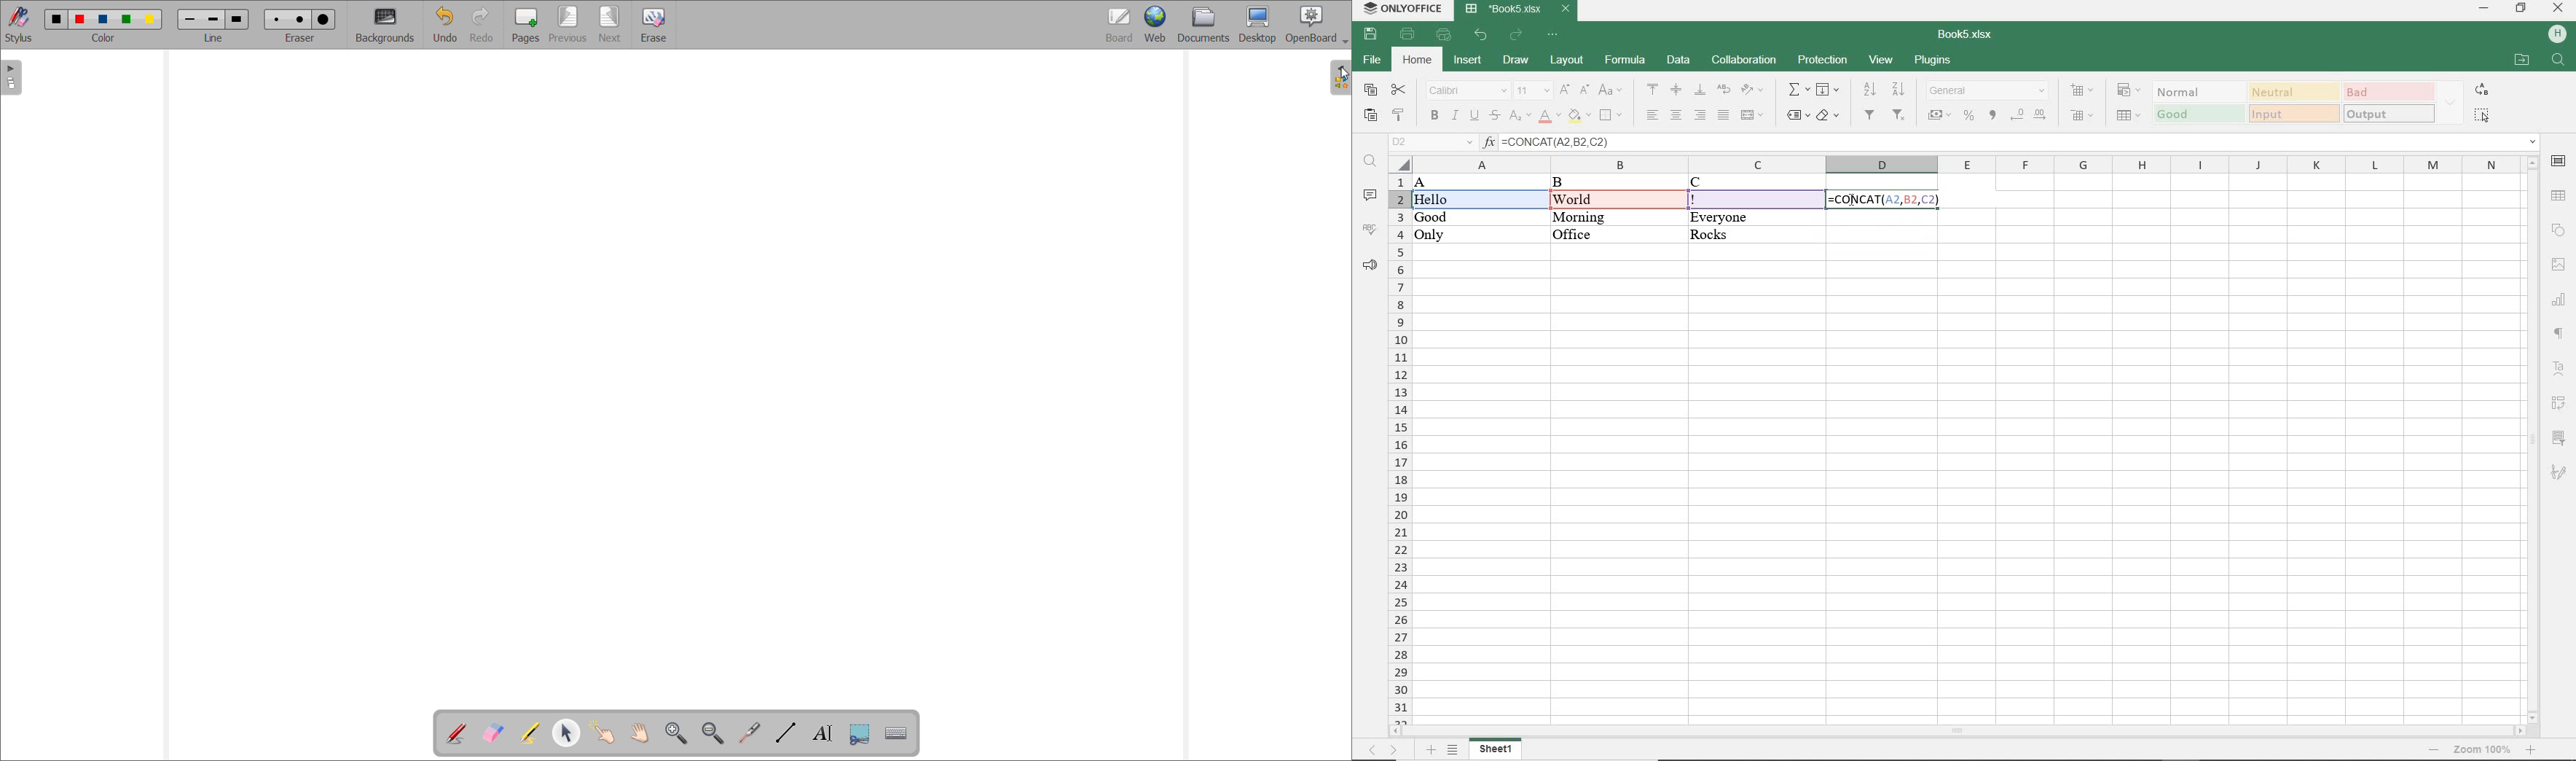 The width and height of the screenshot is (2576, 784). Describe the element at coordinates (1654, 89) in the screenshot. I see `ALIGN TOP` at that location.